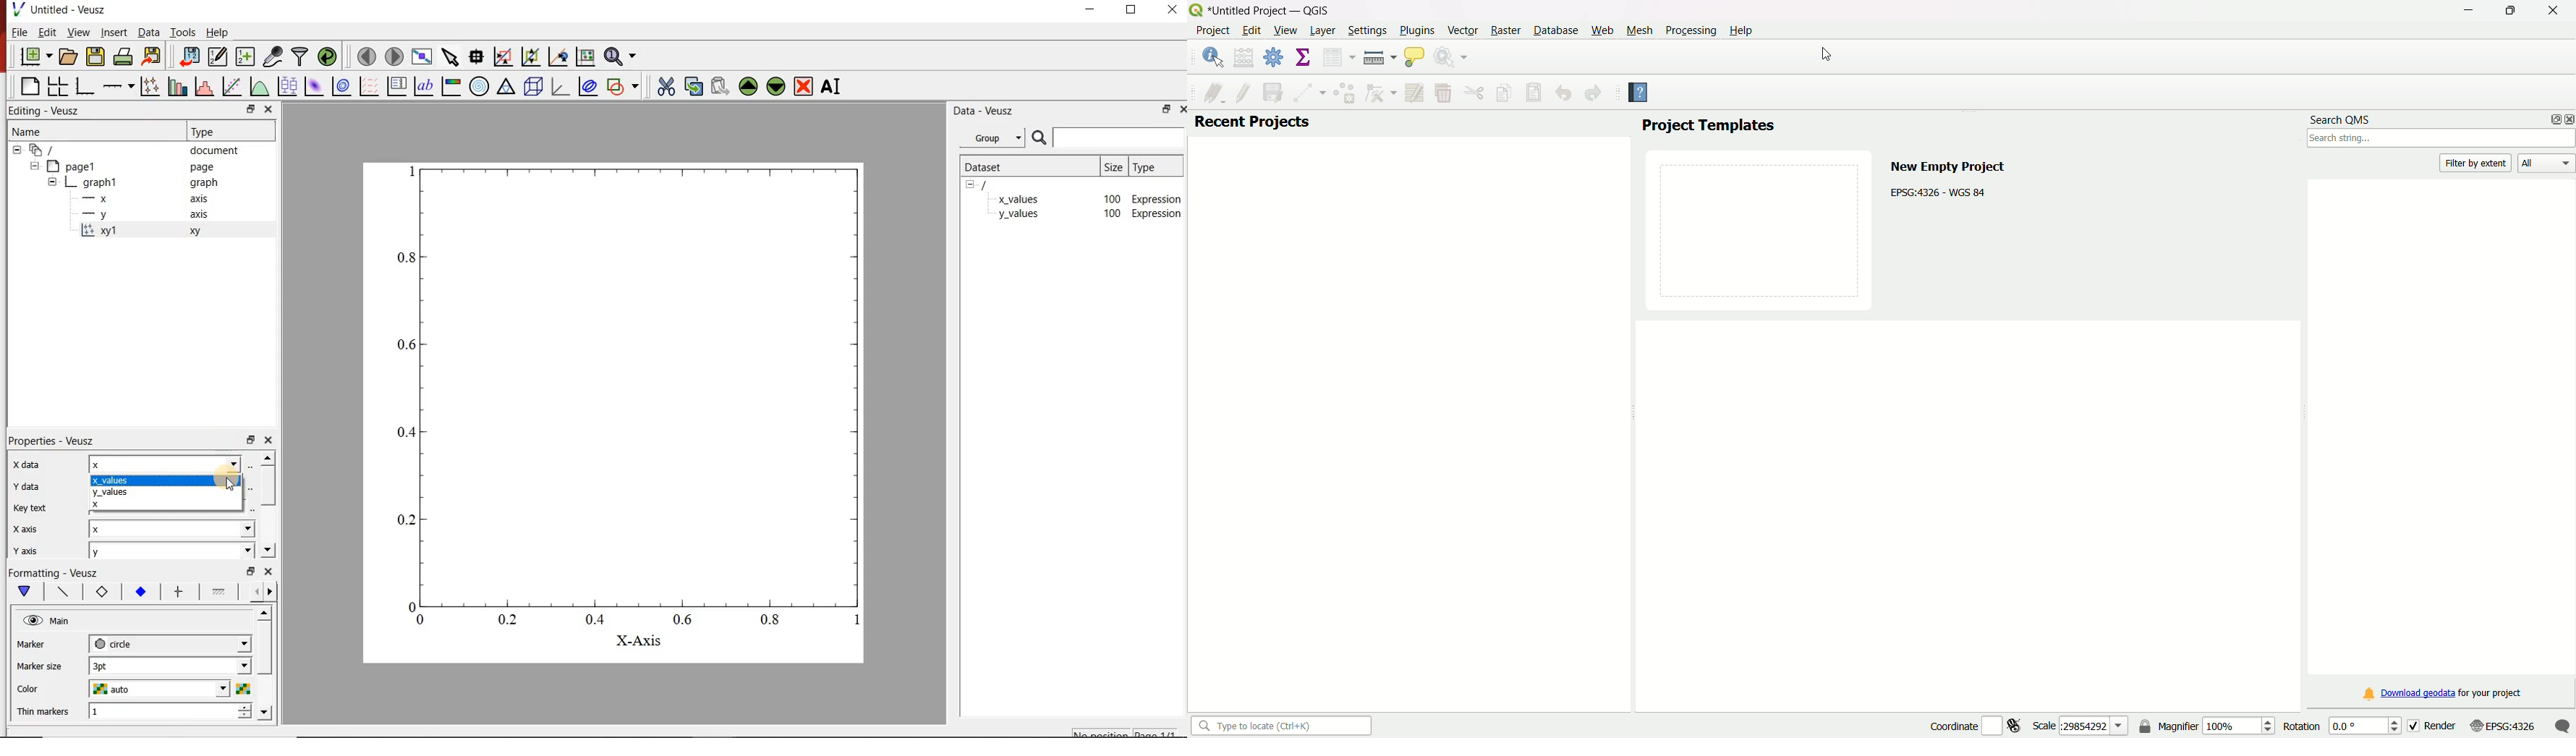  Describe the element at coordinates (1505, 92) in the screenshot. I see `copy feature` at that location.